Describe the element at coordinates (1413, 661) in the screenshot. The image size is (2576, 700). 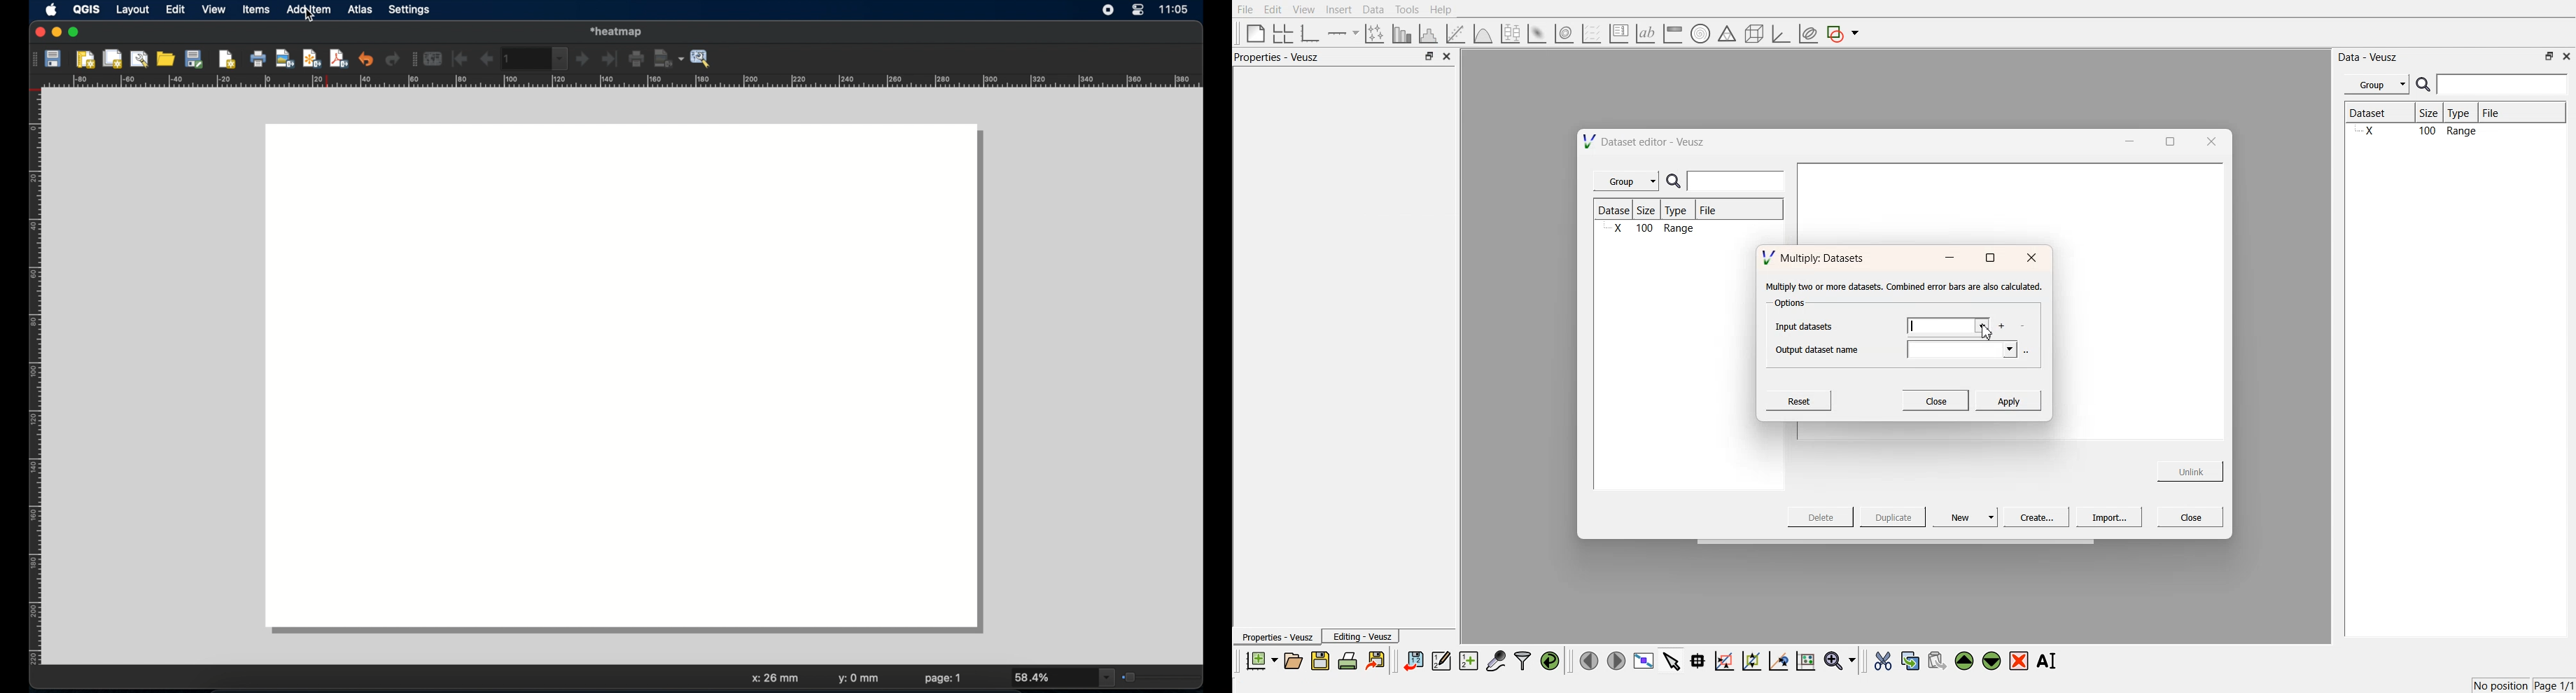
I see `import data sets` at that location.